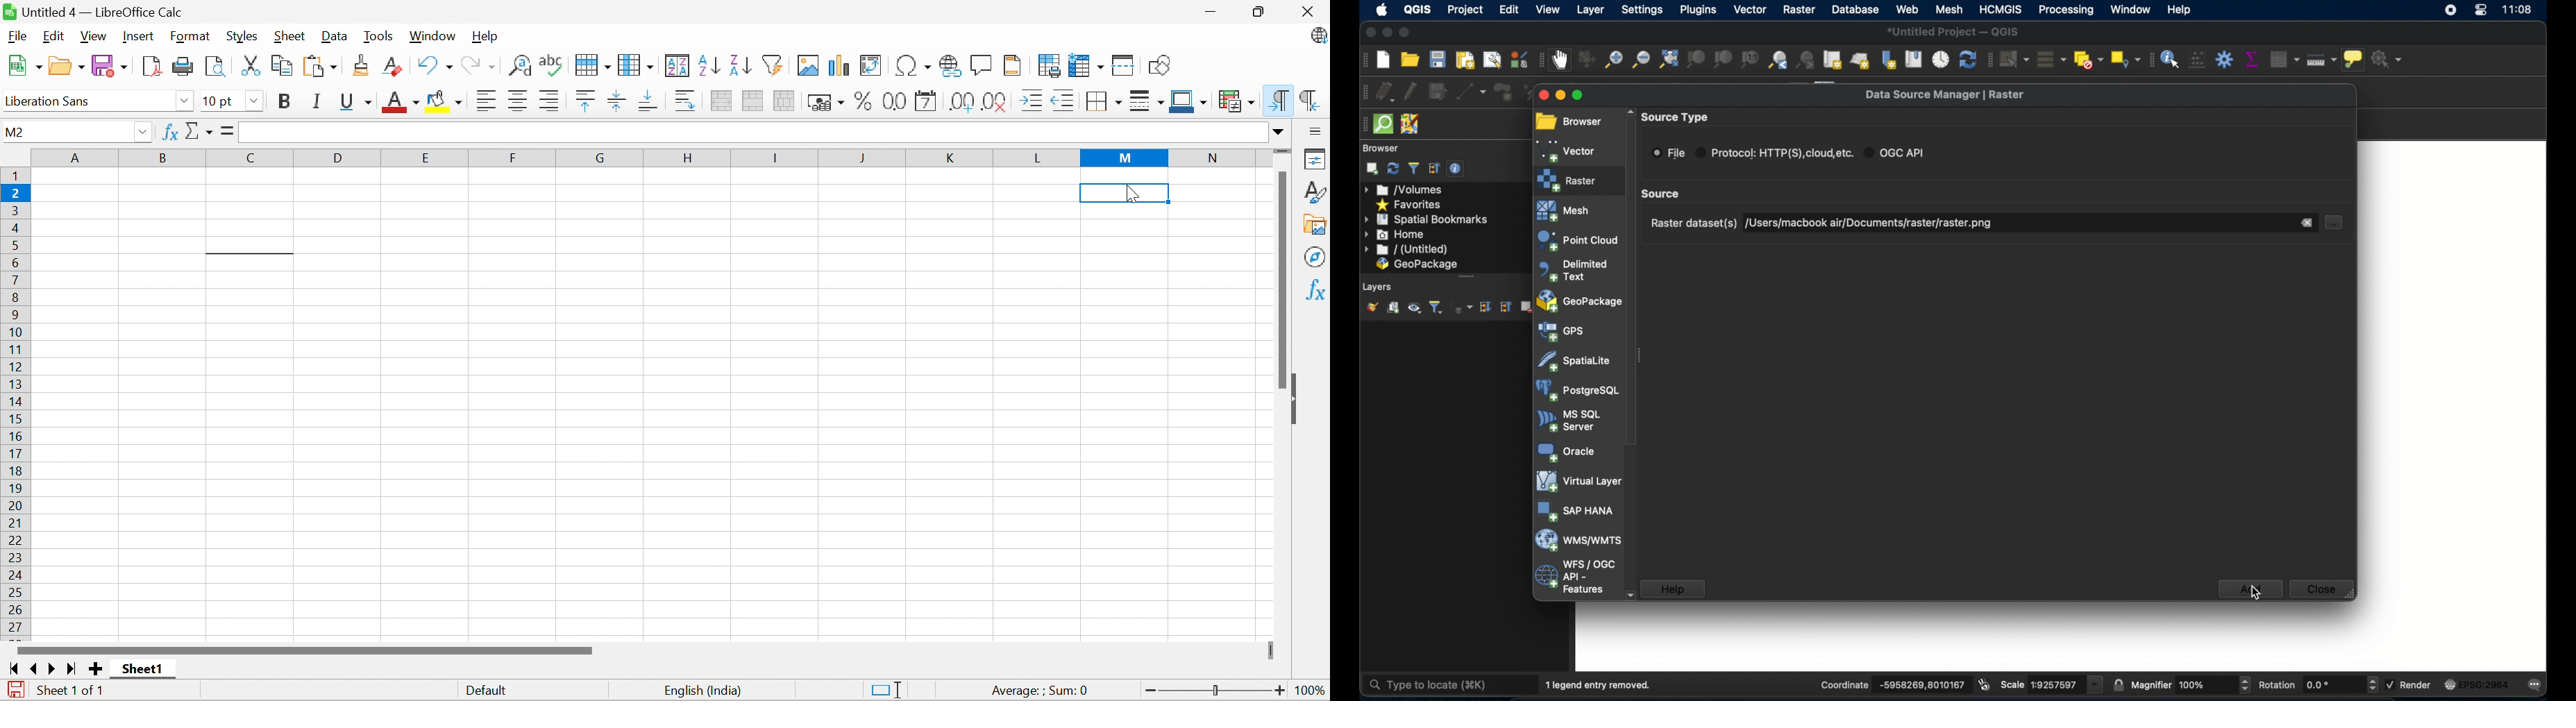 This screenshot has width=2576, height=728. I want to click on Align left, so click(488, 103).